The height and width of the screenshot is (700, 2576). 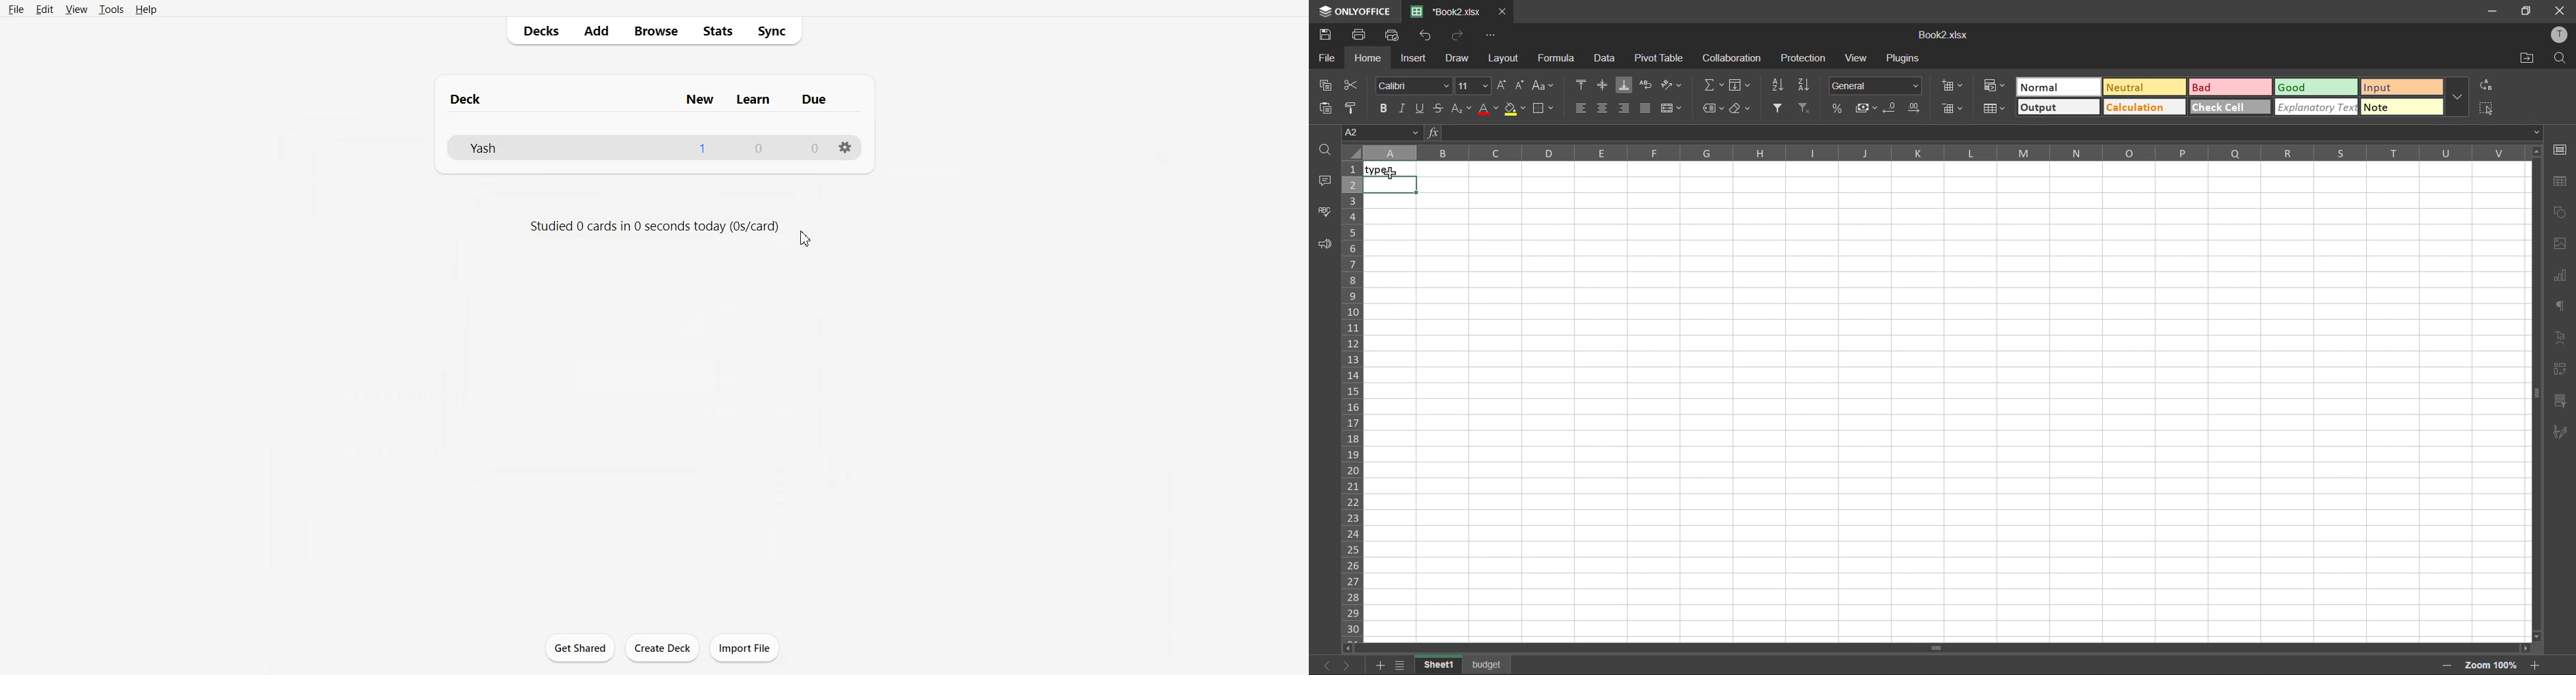 I want to click on copy, so click(x=1325, y=85).